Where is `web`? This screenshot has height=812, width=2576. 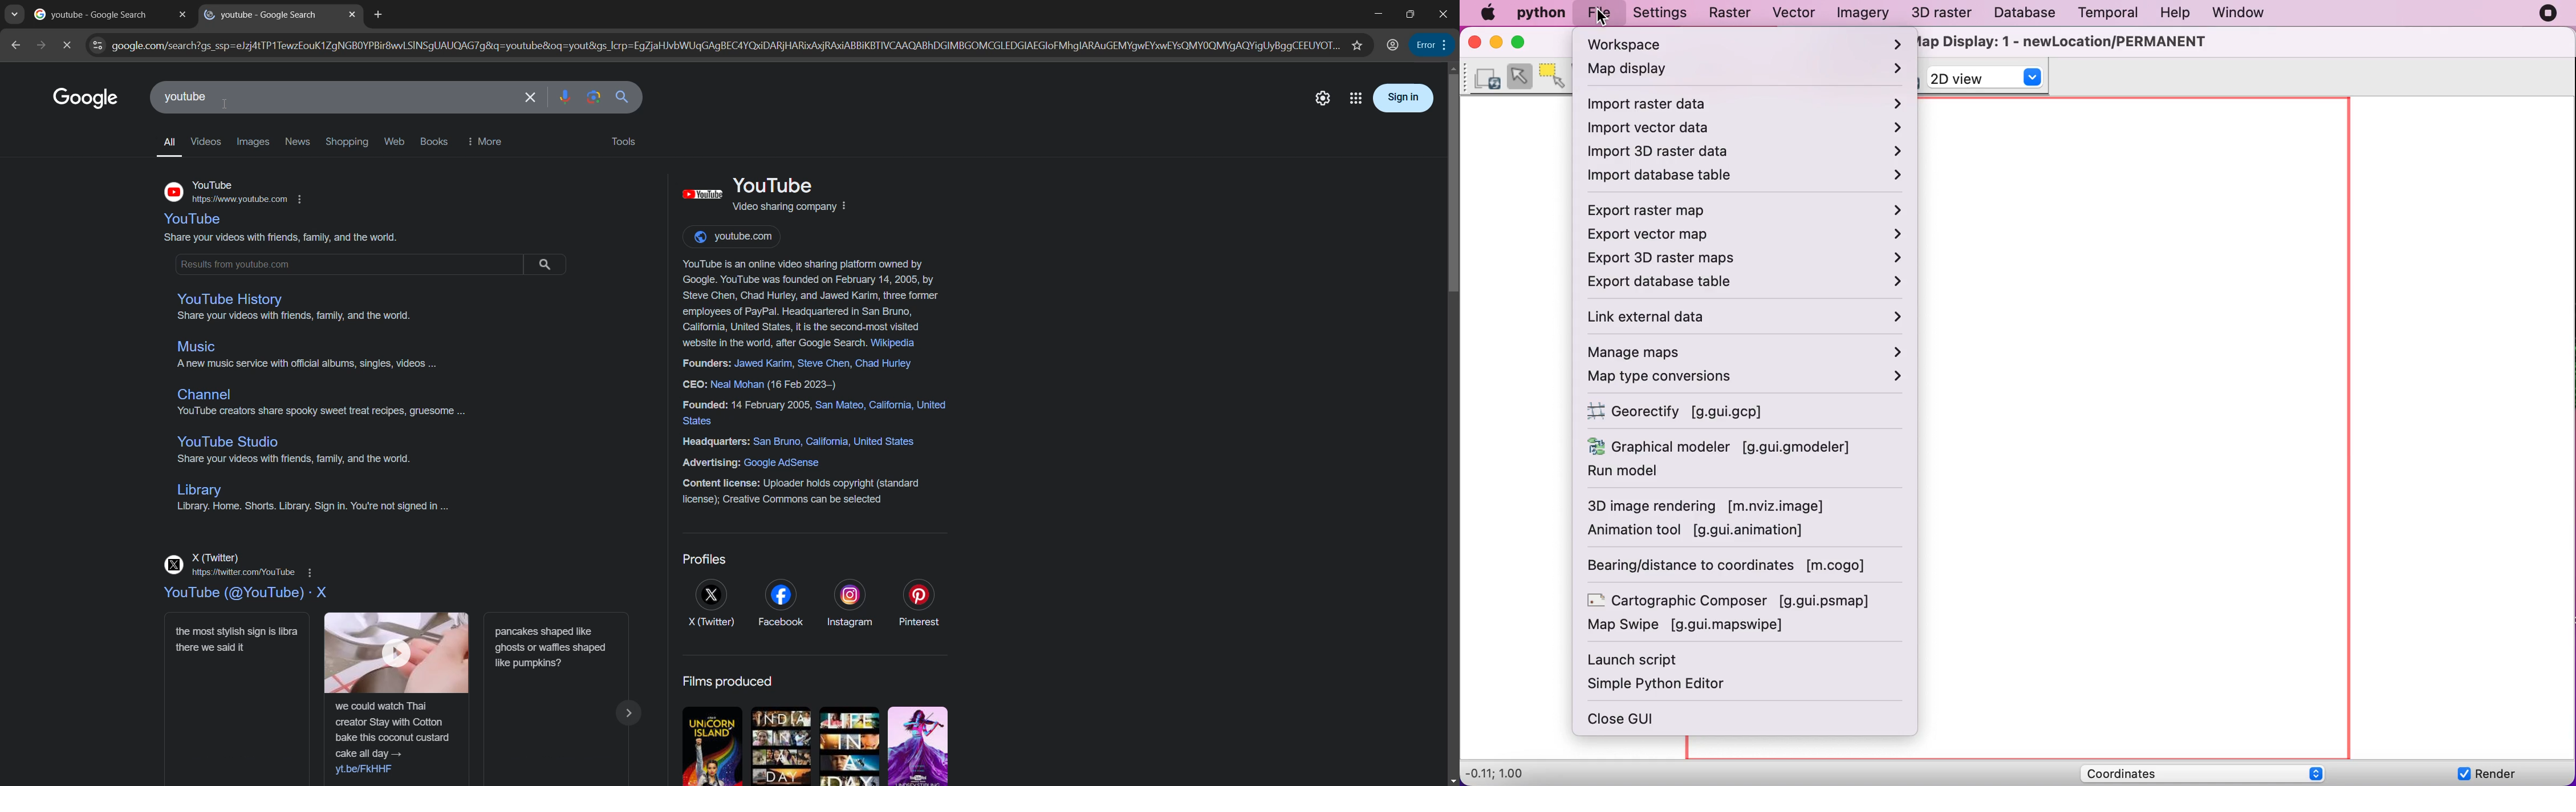
web is located at coordinates (395, 141).